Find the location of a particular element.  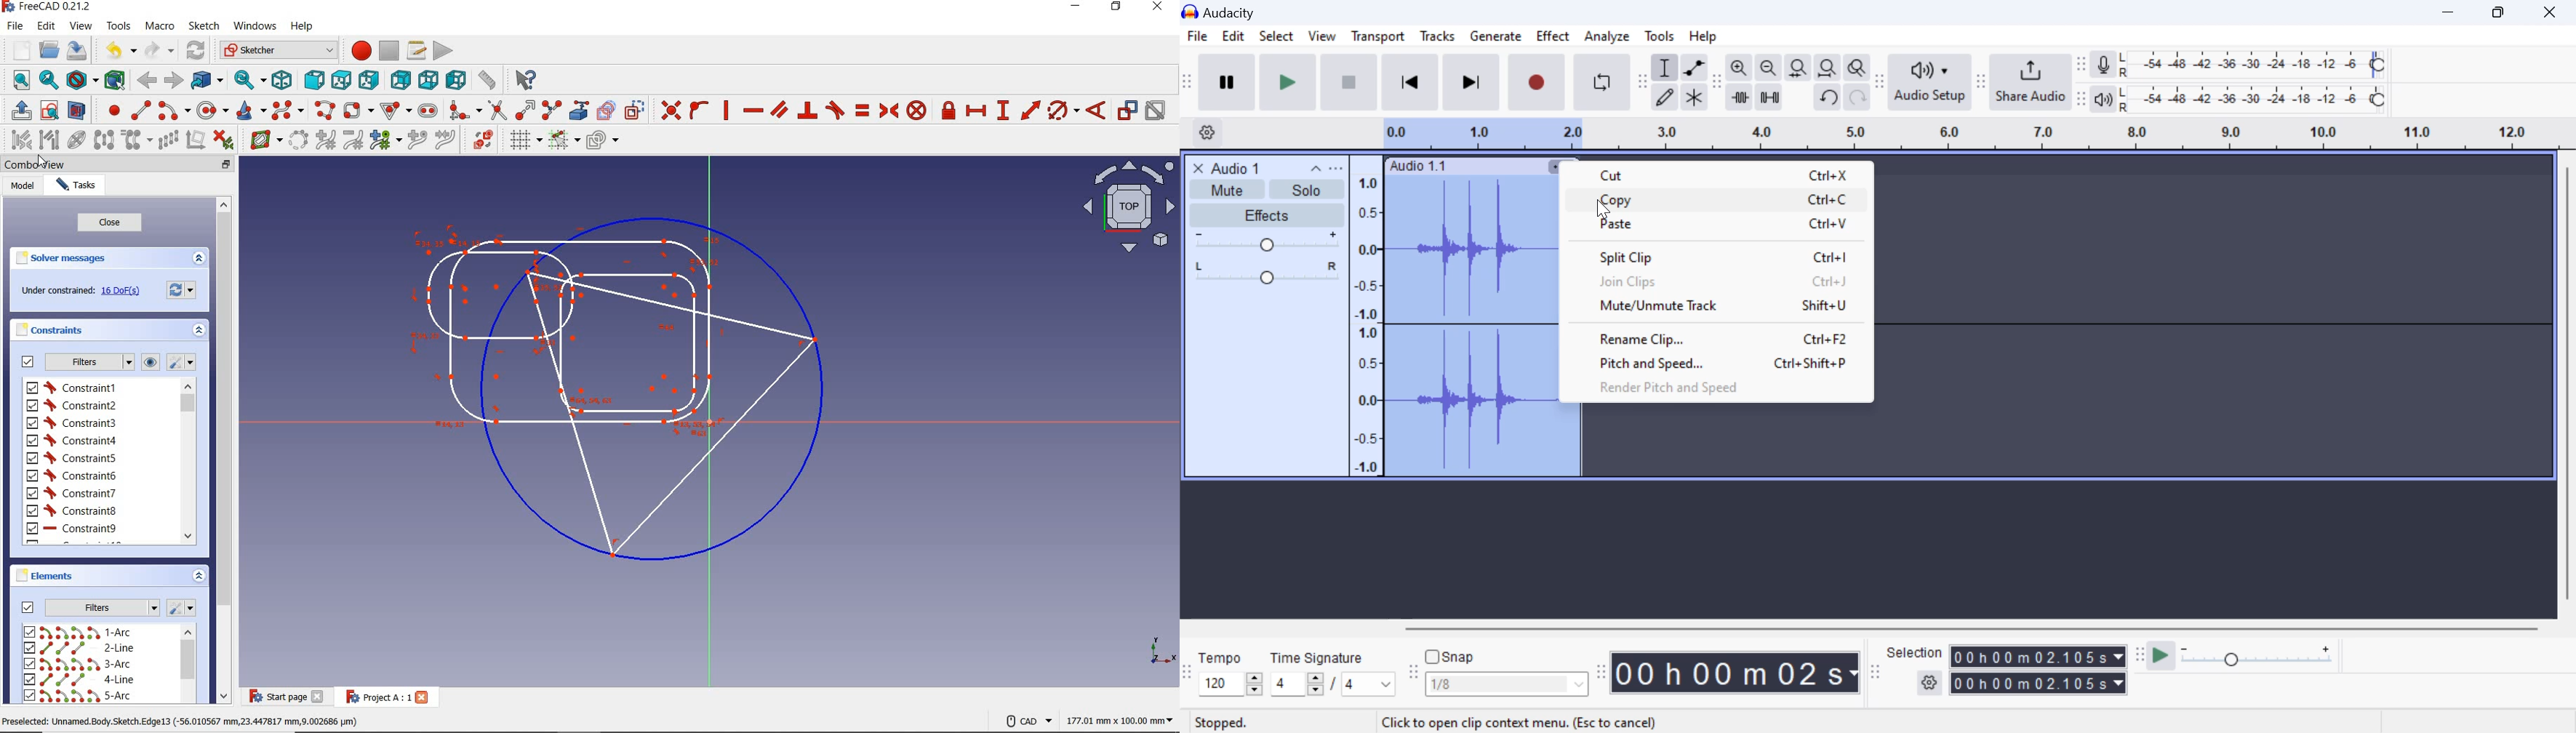

extend edge is located at coordinates (523, 110).